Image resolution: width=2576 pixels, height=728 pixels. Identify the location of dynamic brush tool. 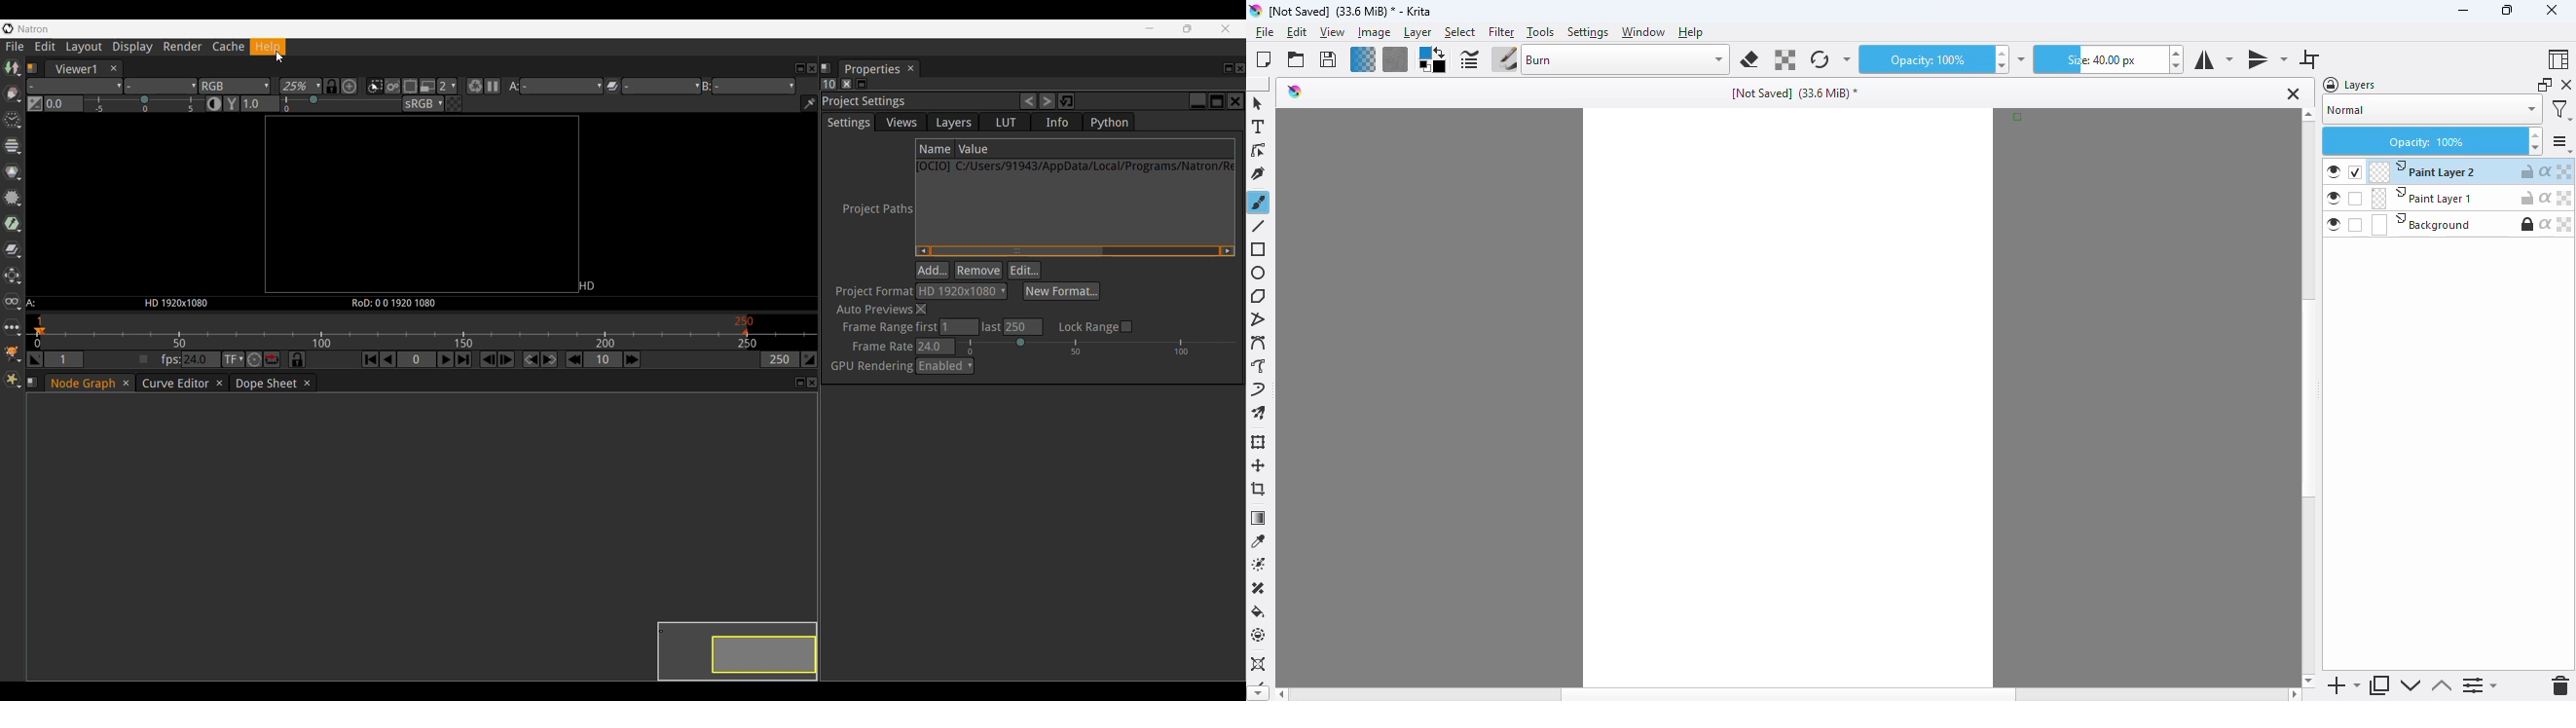
(1258, 390).